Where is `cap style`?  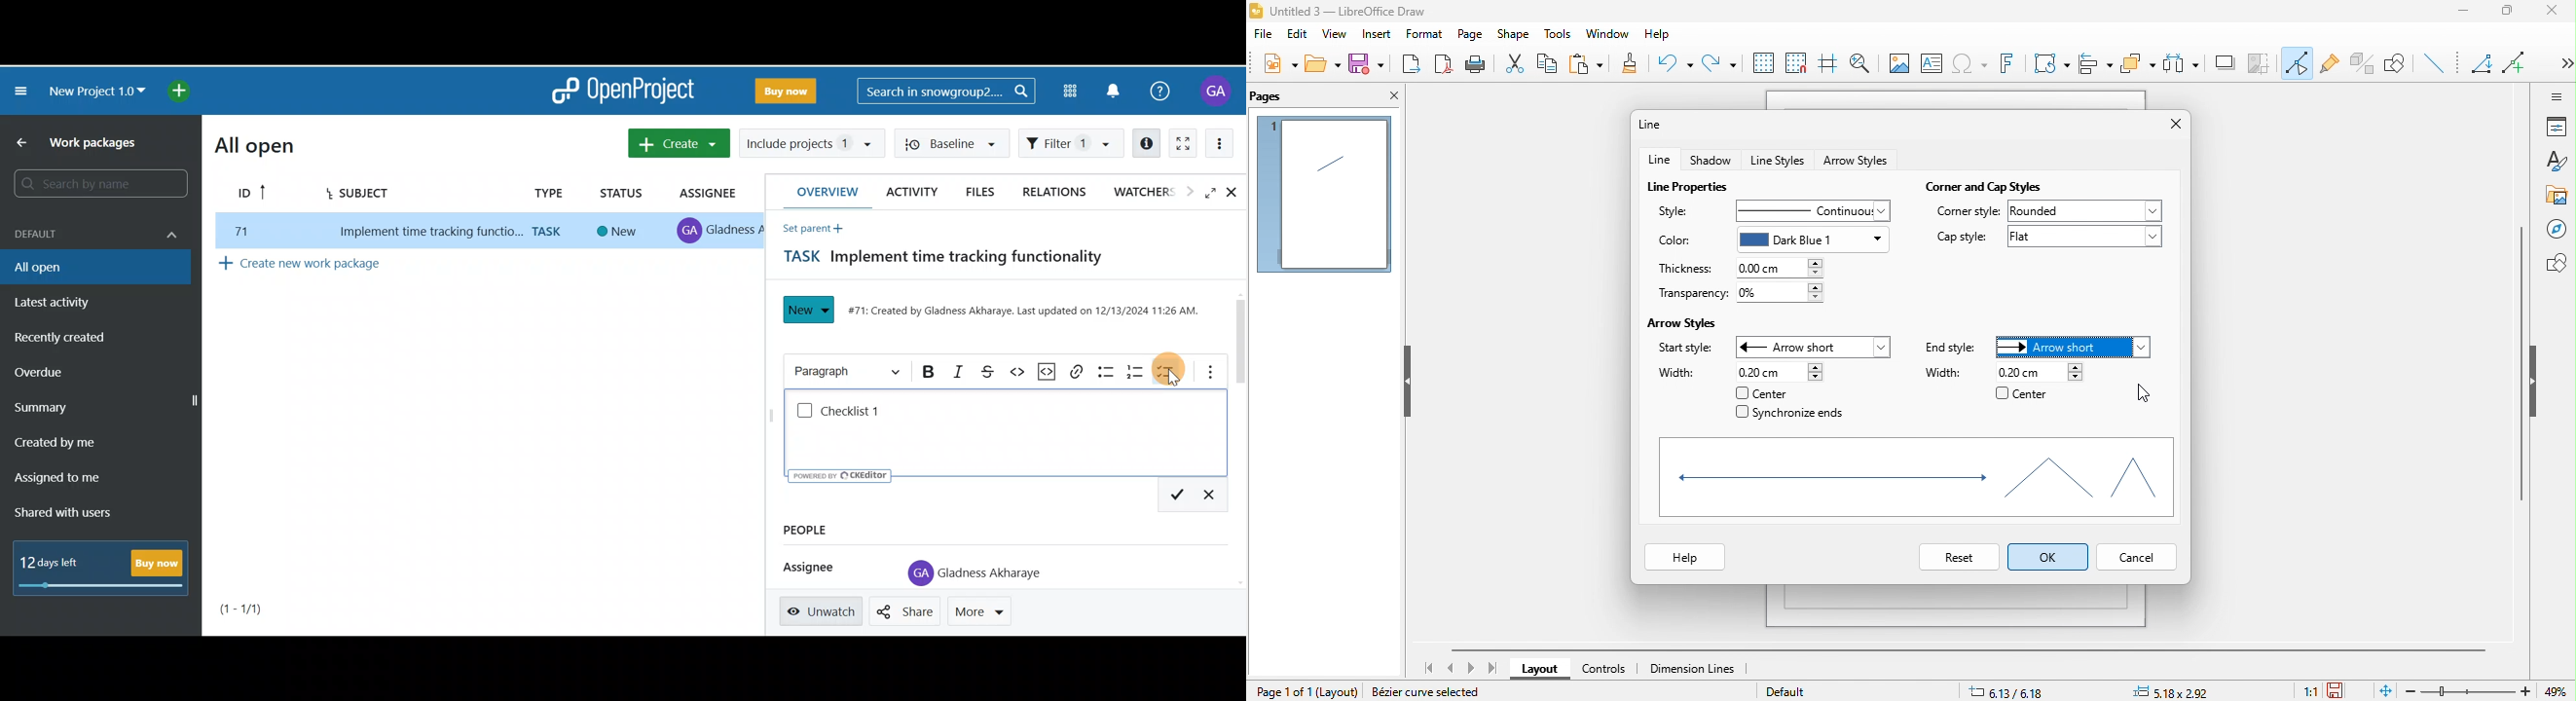 cap style is located at coordinates (1959, 238).